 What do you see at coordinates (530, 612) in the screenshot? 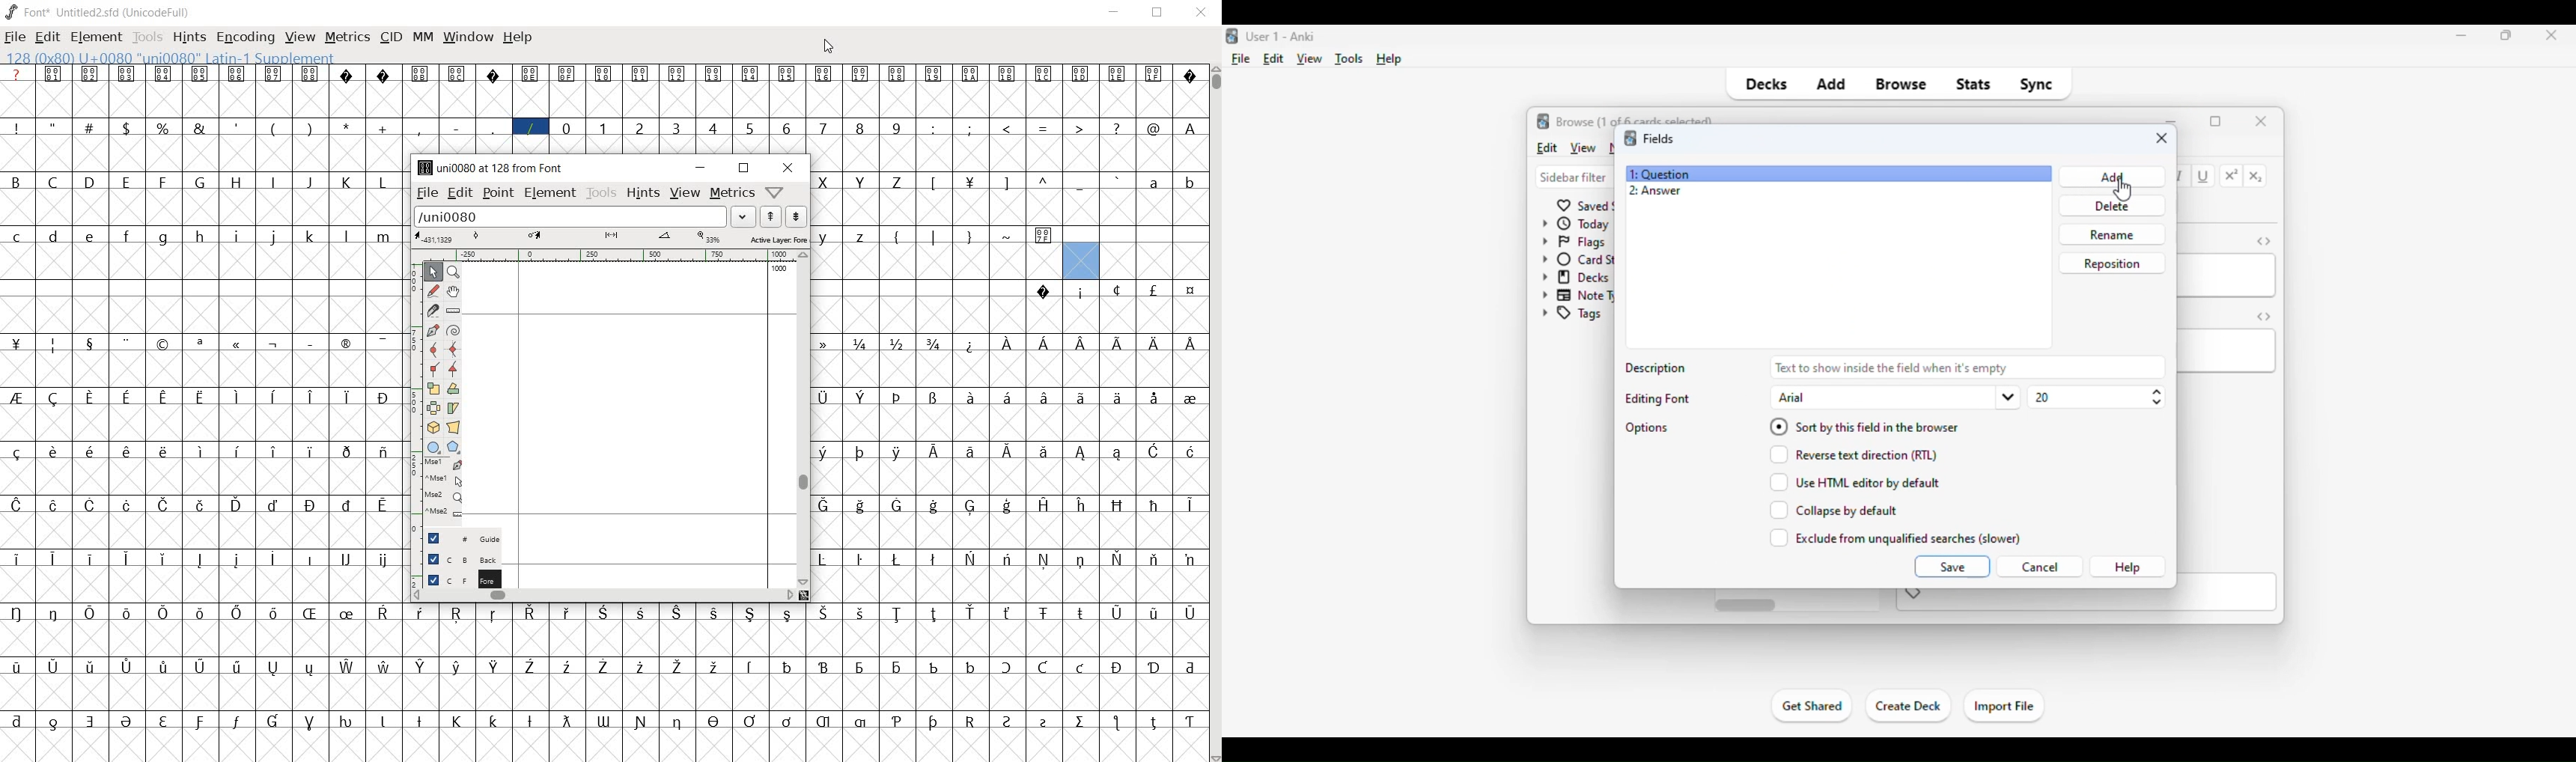
I see `glyph` at bounding box center [530, 612].